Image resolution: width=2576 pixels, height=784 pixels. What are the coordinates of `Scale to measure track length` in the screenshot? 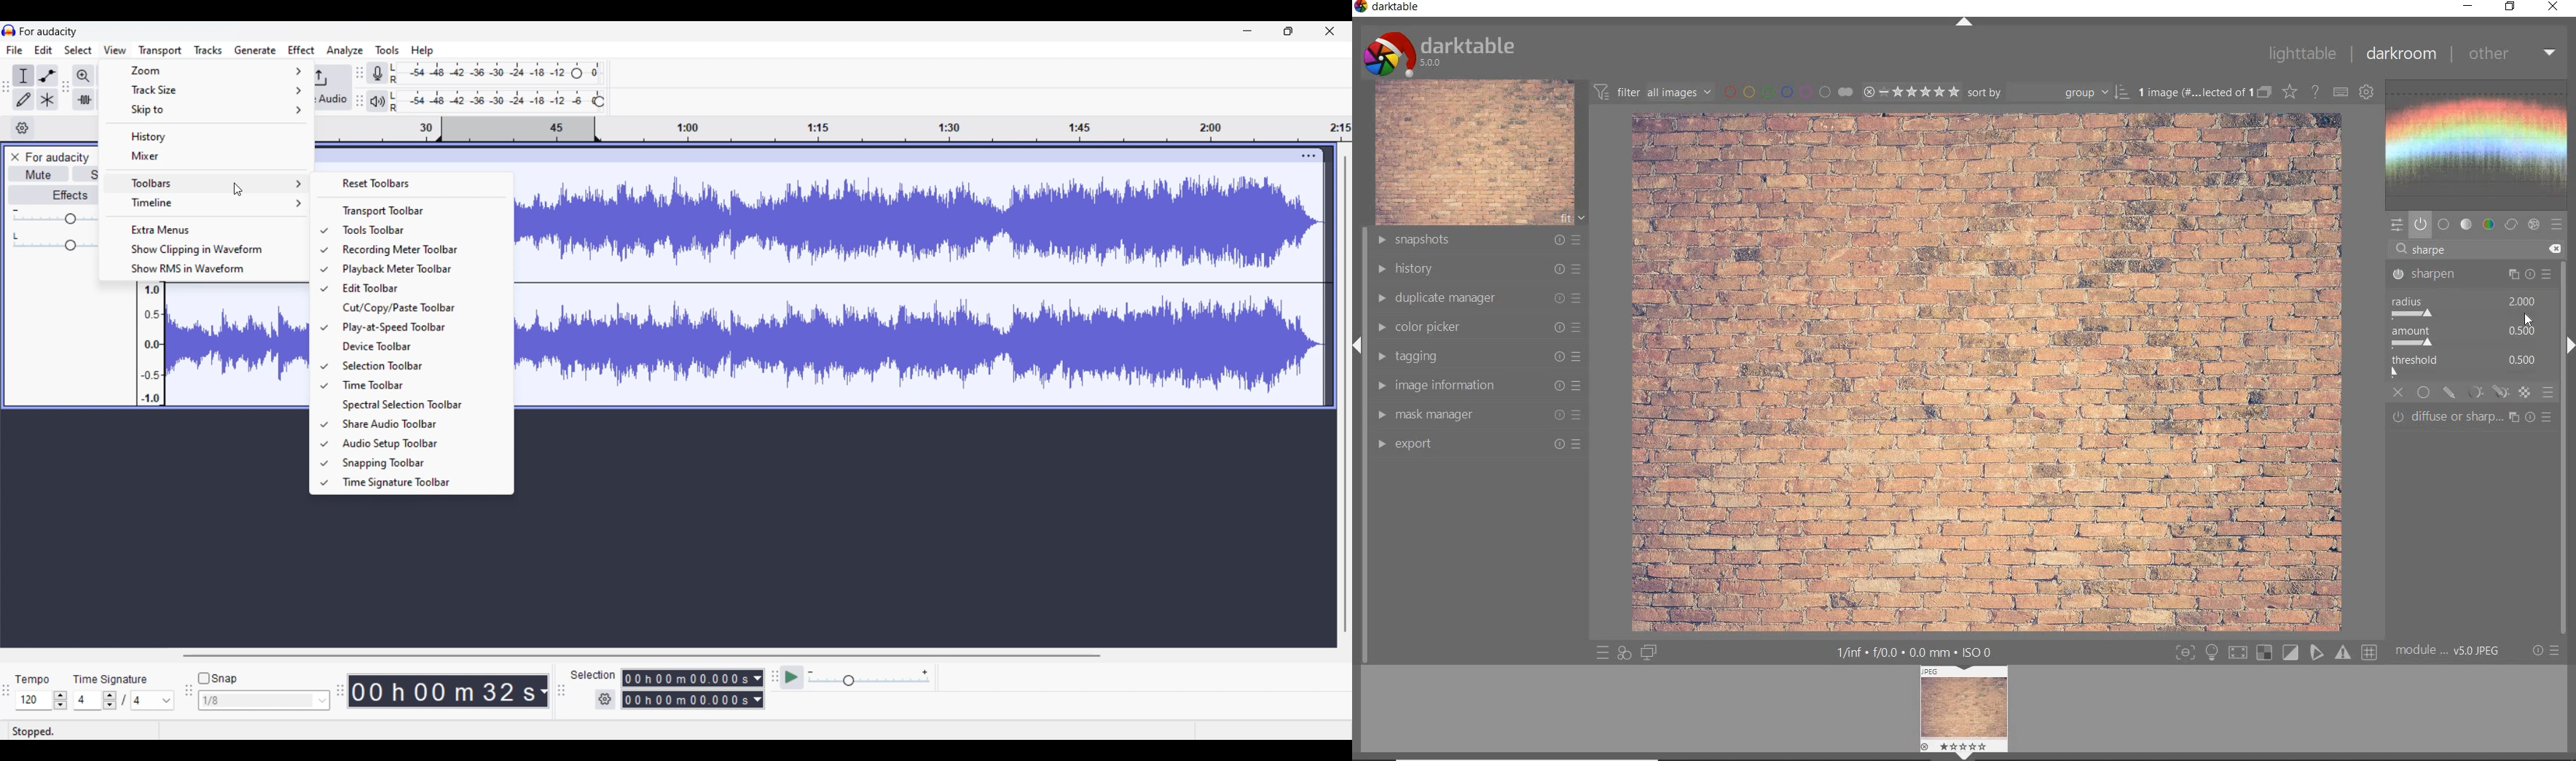 It's located at (834, 129).